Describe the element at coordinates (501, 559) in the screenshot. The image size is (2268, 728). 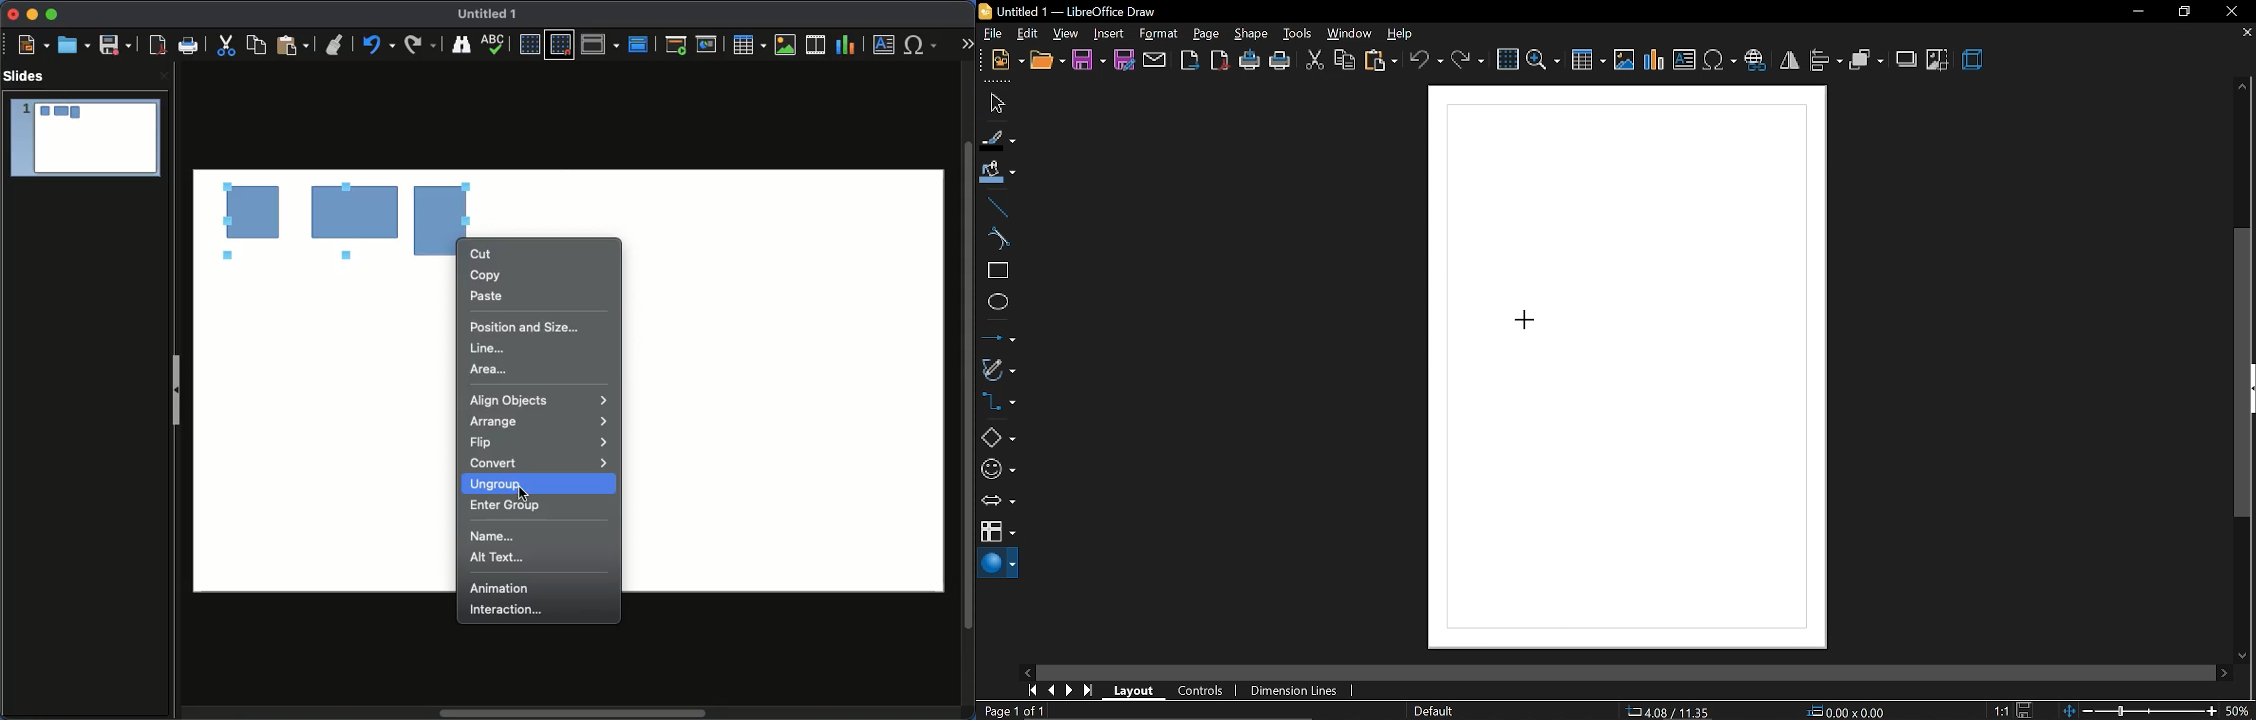
I see `Alt text` at that location.